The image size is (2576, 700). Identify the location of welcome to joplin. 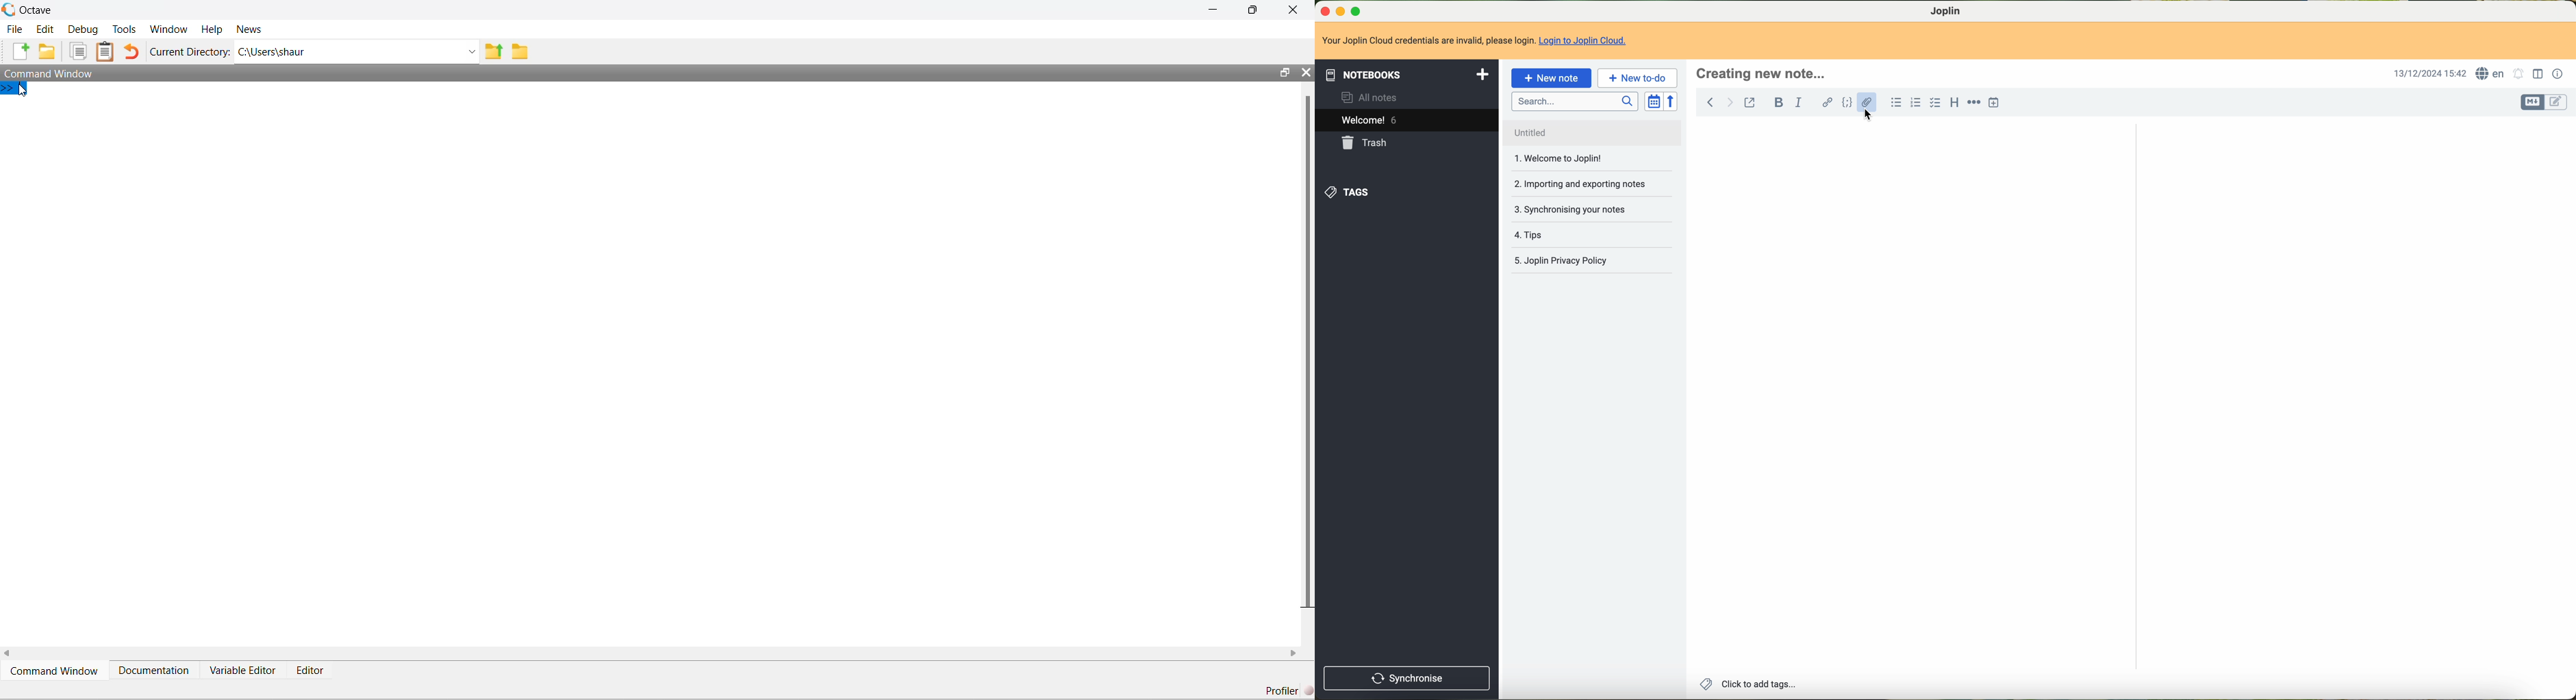
(1556, 159).